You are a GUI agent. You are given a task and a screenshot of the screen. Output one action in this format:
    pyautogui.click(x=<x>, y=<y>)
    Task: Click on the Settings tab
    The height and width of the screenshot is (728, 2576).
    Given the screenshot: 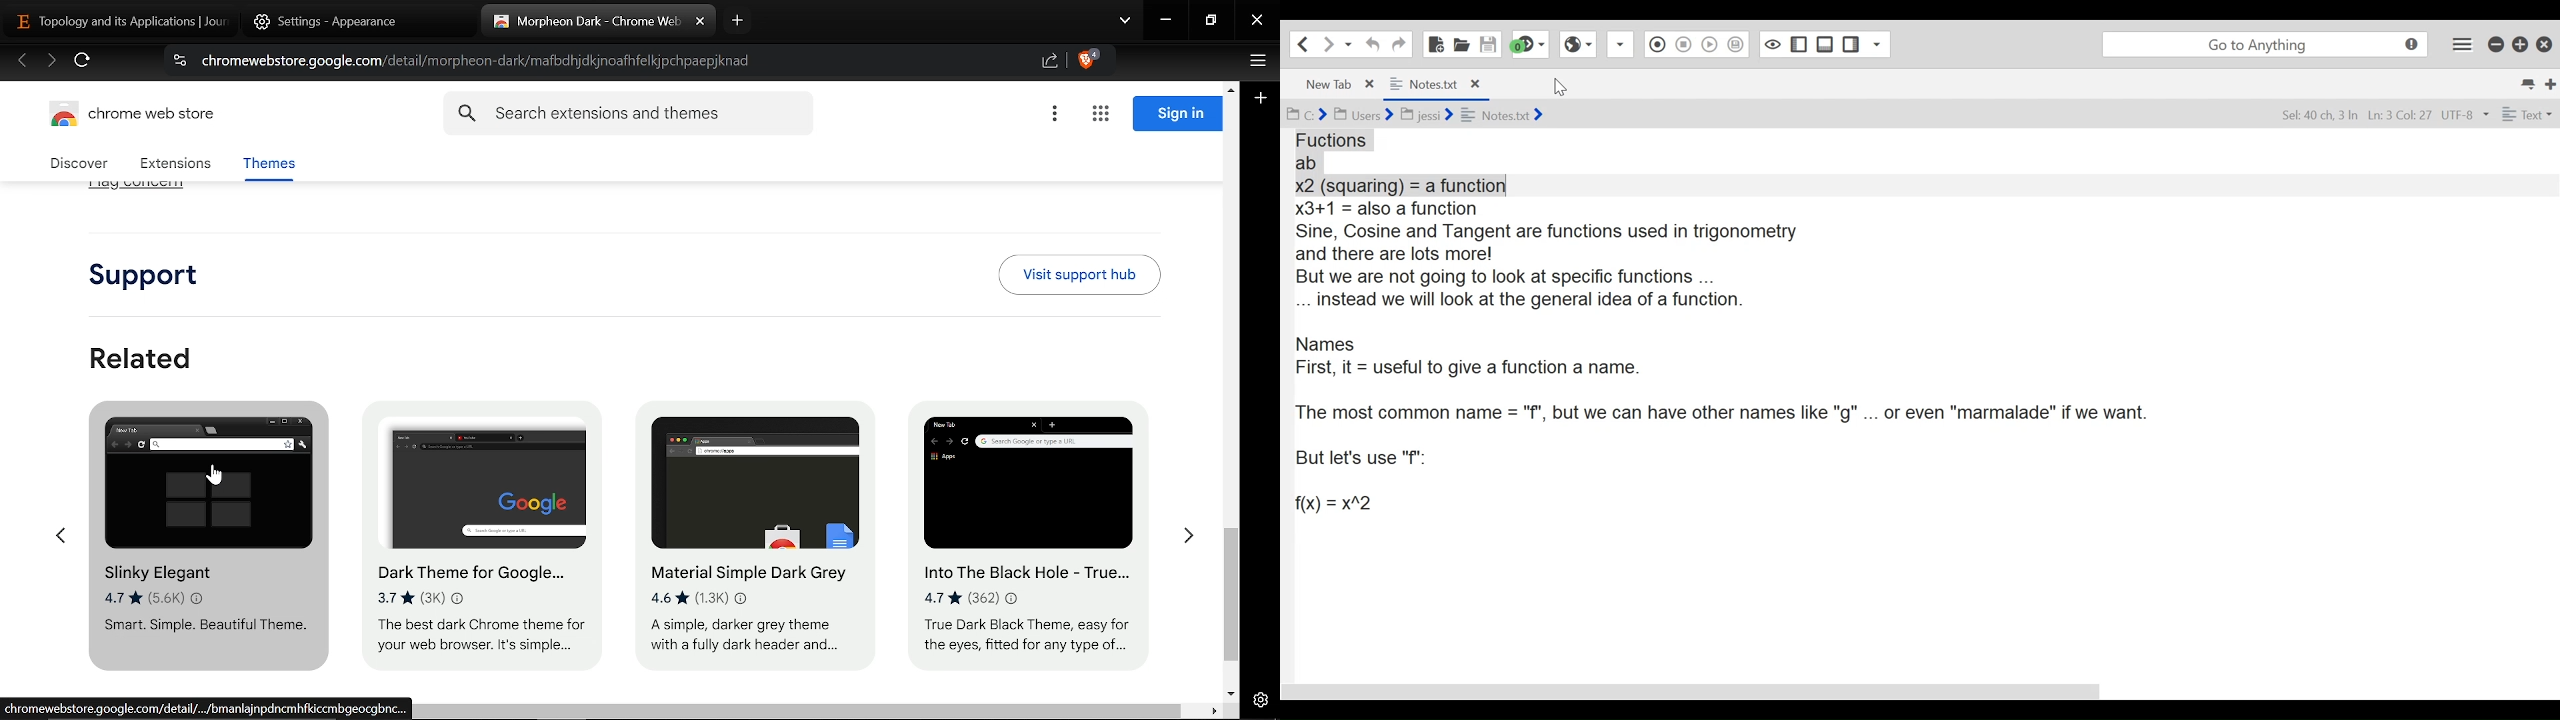 What is the action you would take?
    pyautogui.click(x=342, y=21)
    